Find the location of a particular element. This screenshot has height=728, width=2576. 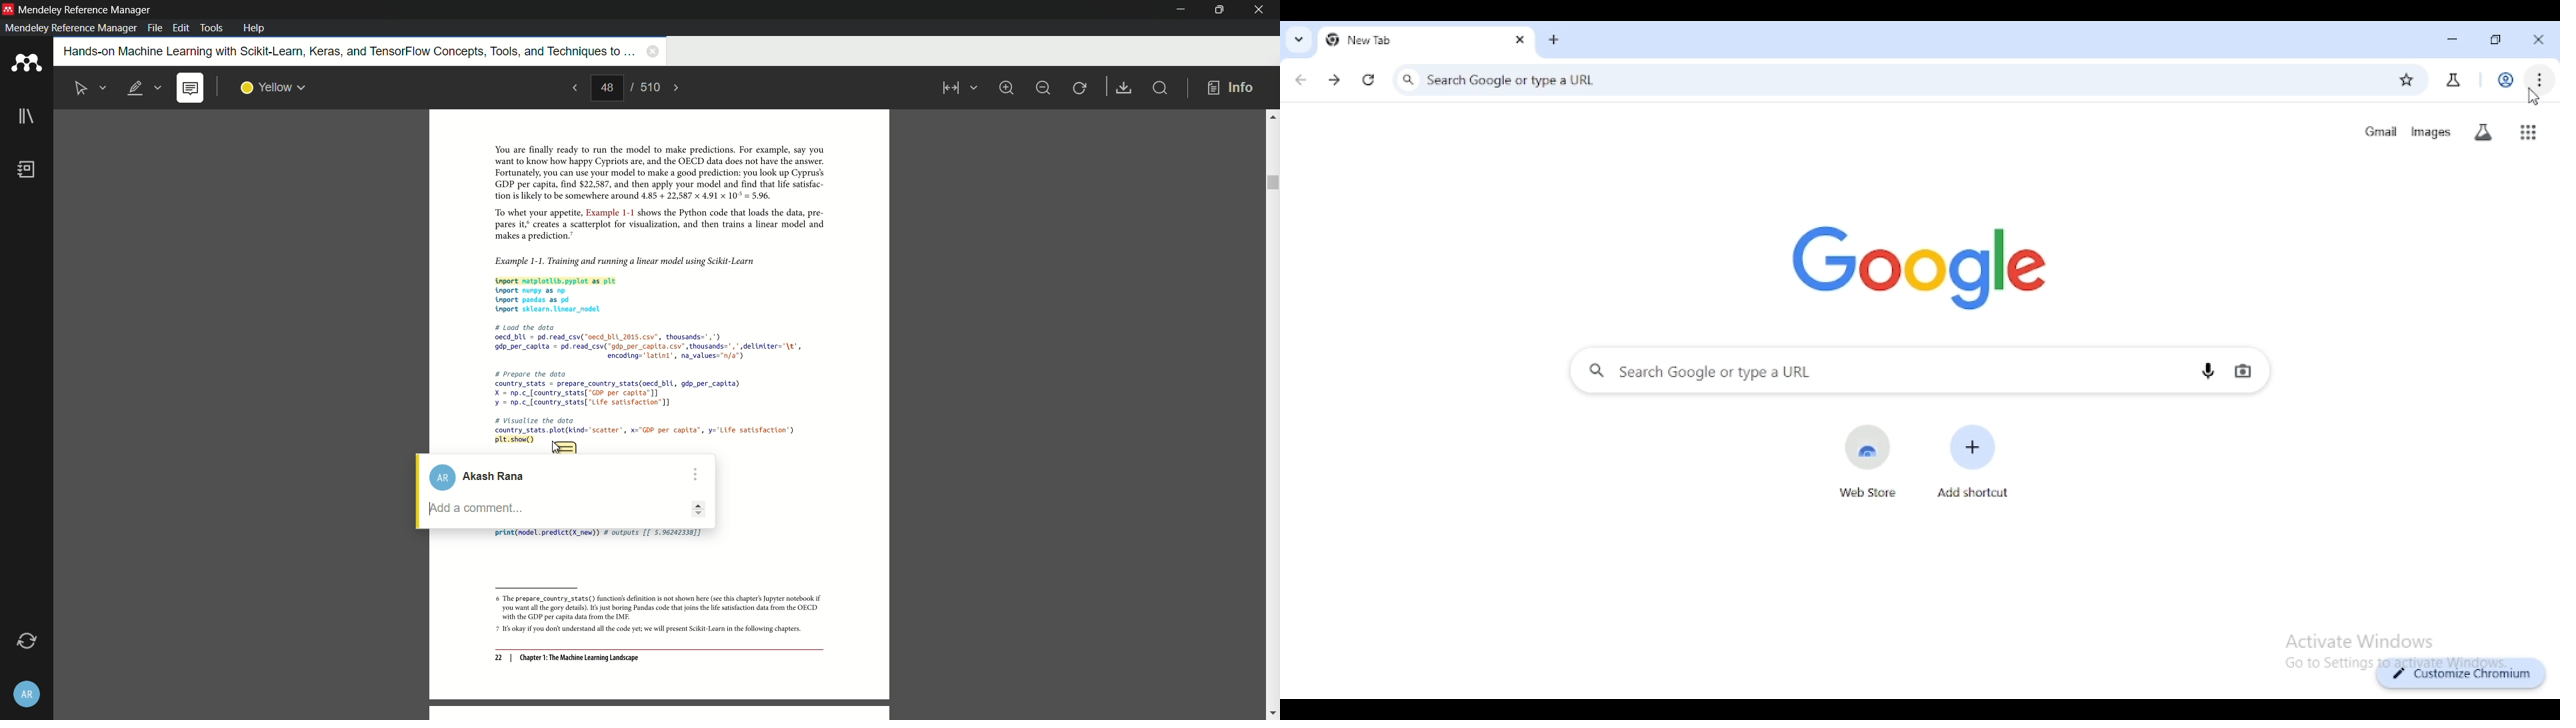

help menu is located at coordinates (254, 28).